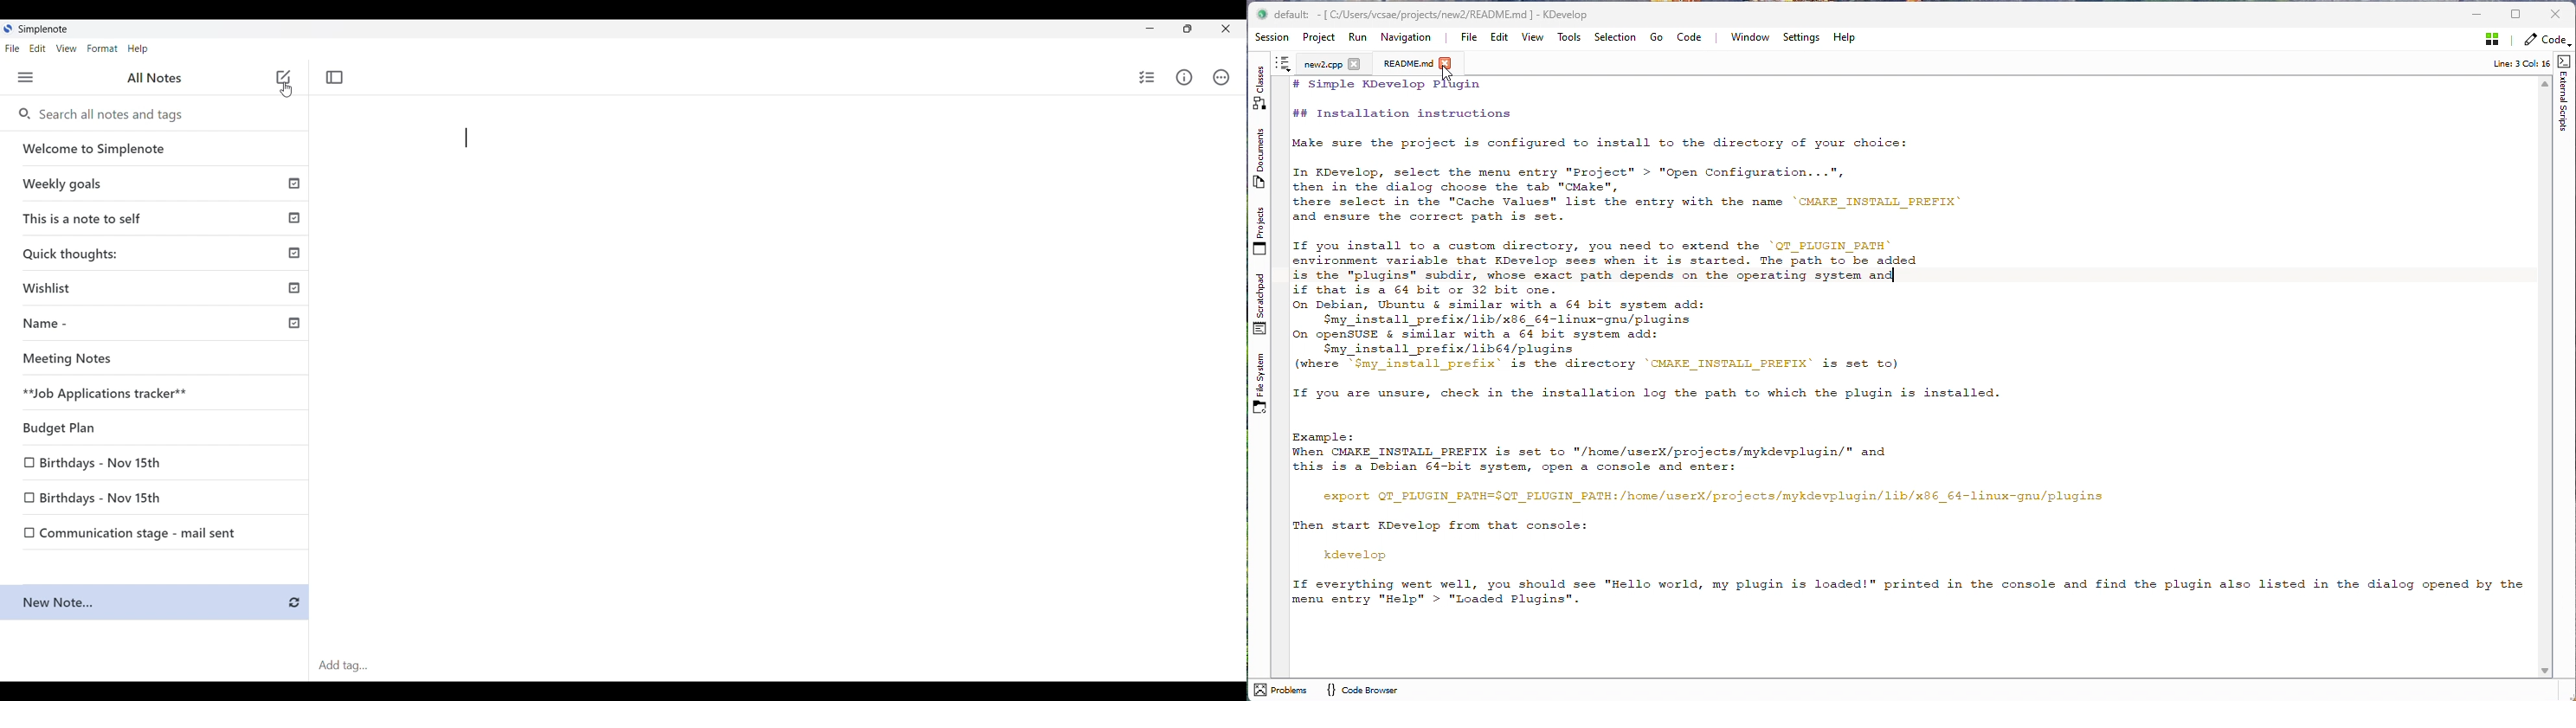 This screenshot has height=728, width=2576. What do you see at coordinates (288, 93) in the screenshot?
I see `Cursor` at bounding box center [288, 93].